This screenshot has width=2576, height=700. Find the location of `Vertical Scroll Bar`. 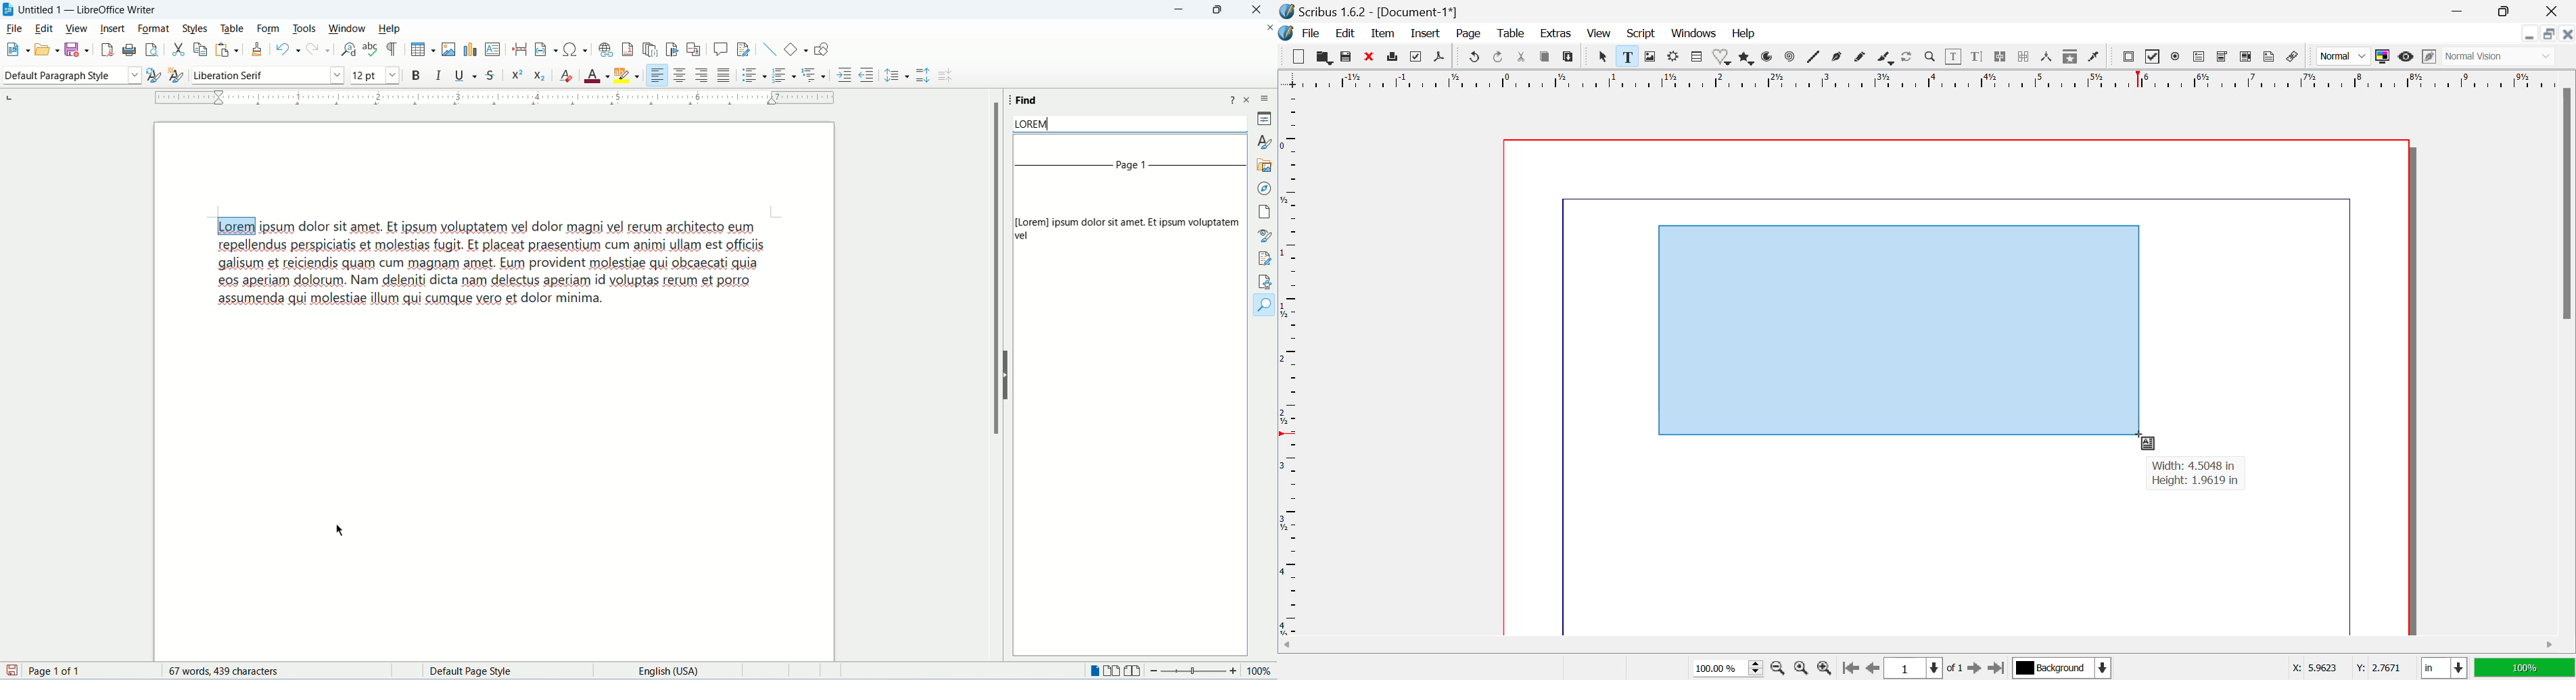

Vertical Scroll Bar is located at coordinates (2565, 359).